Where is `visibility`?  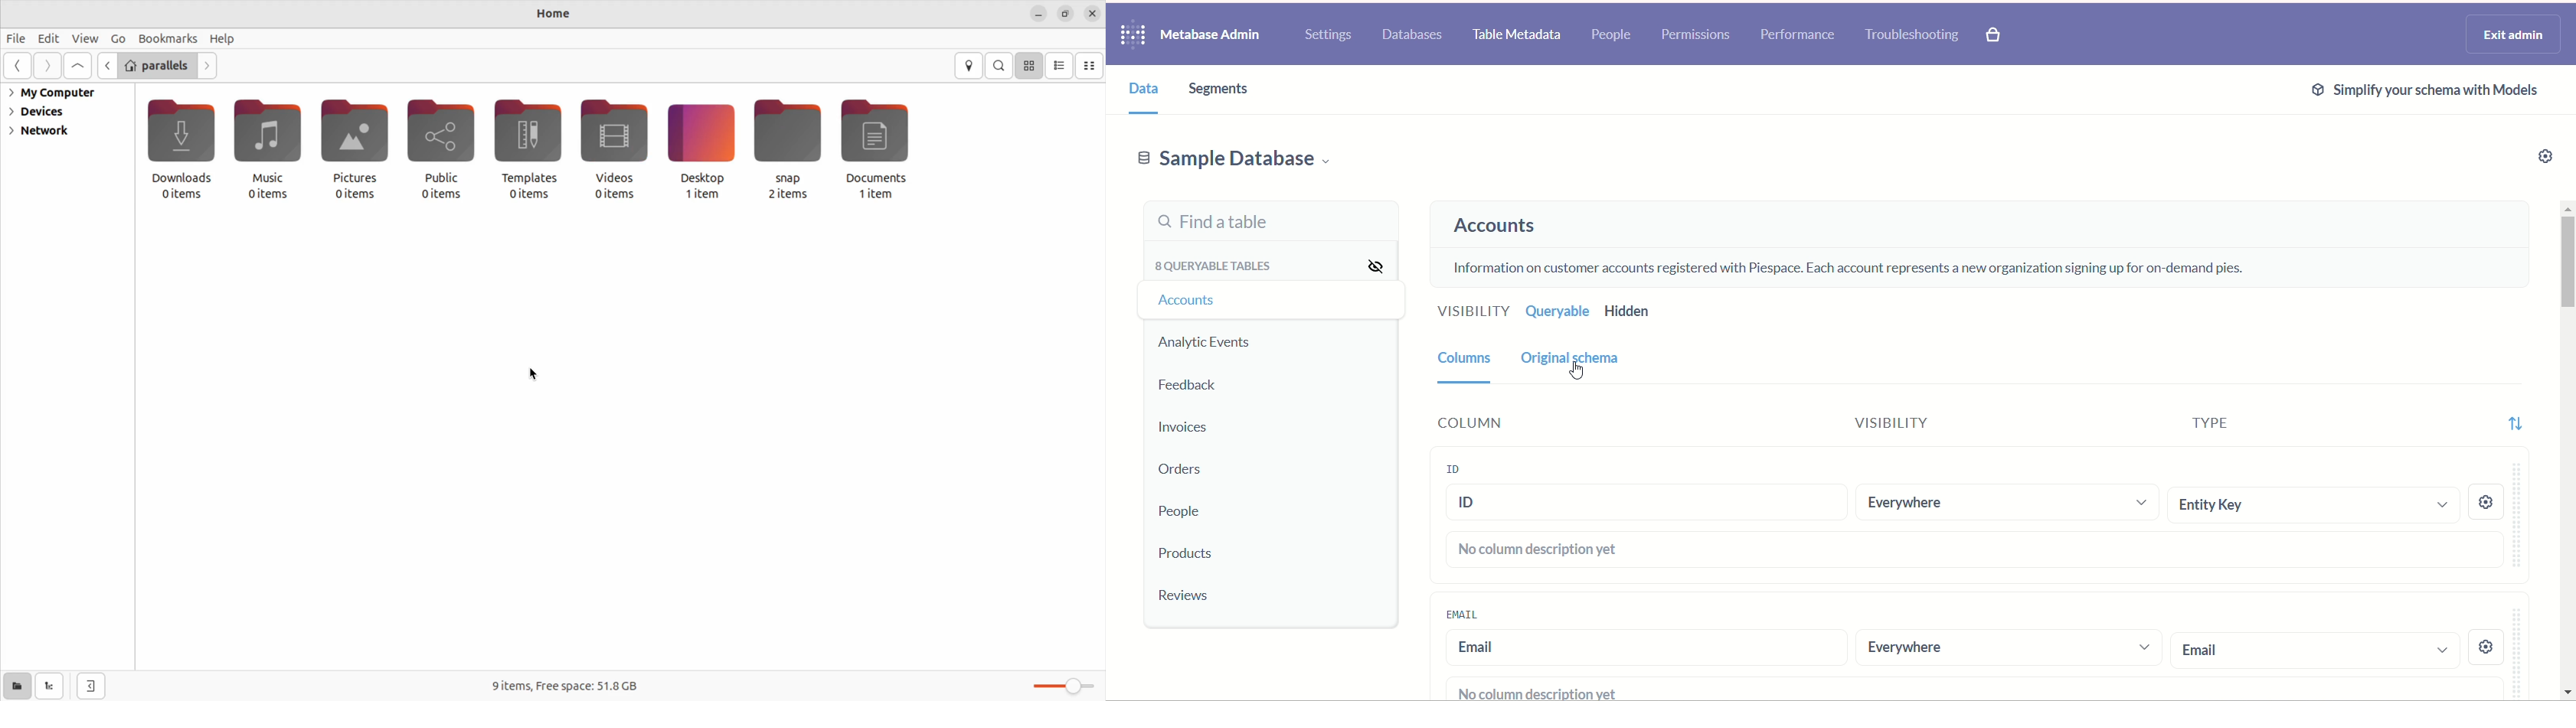
visibility is located at coordinates (1380, 266).